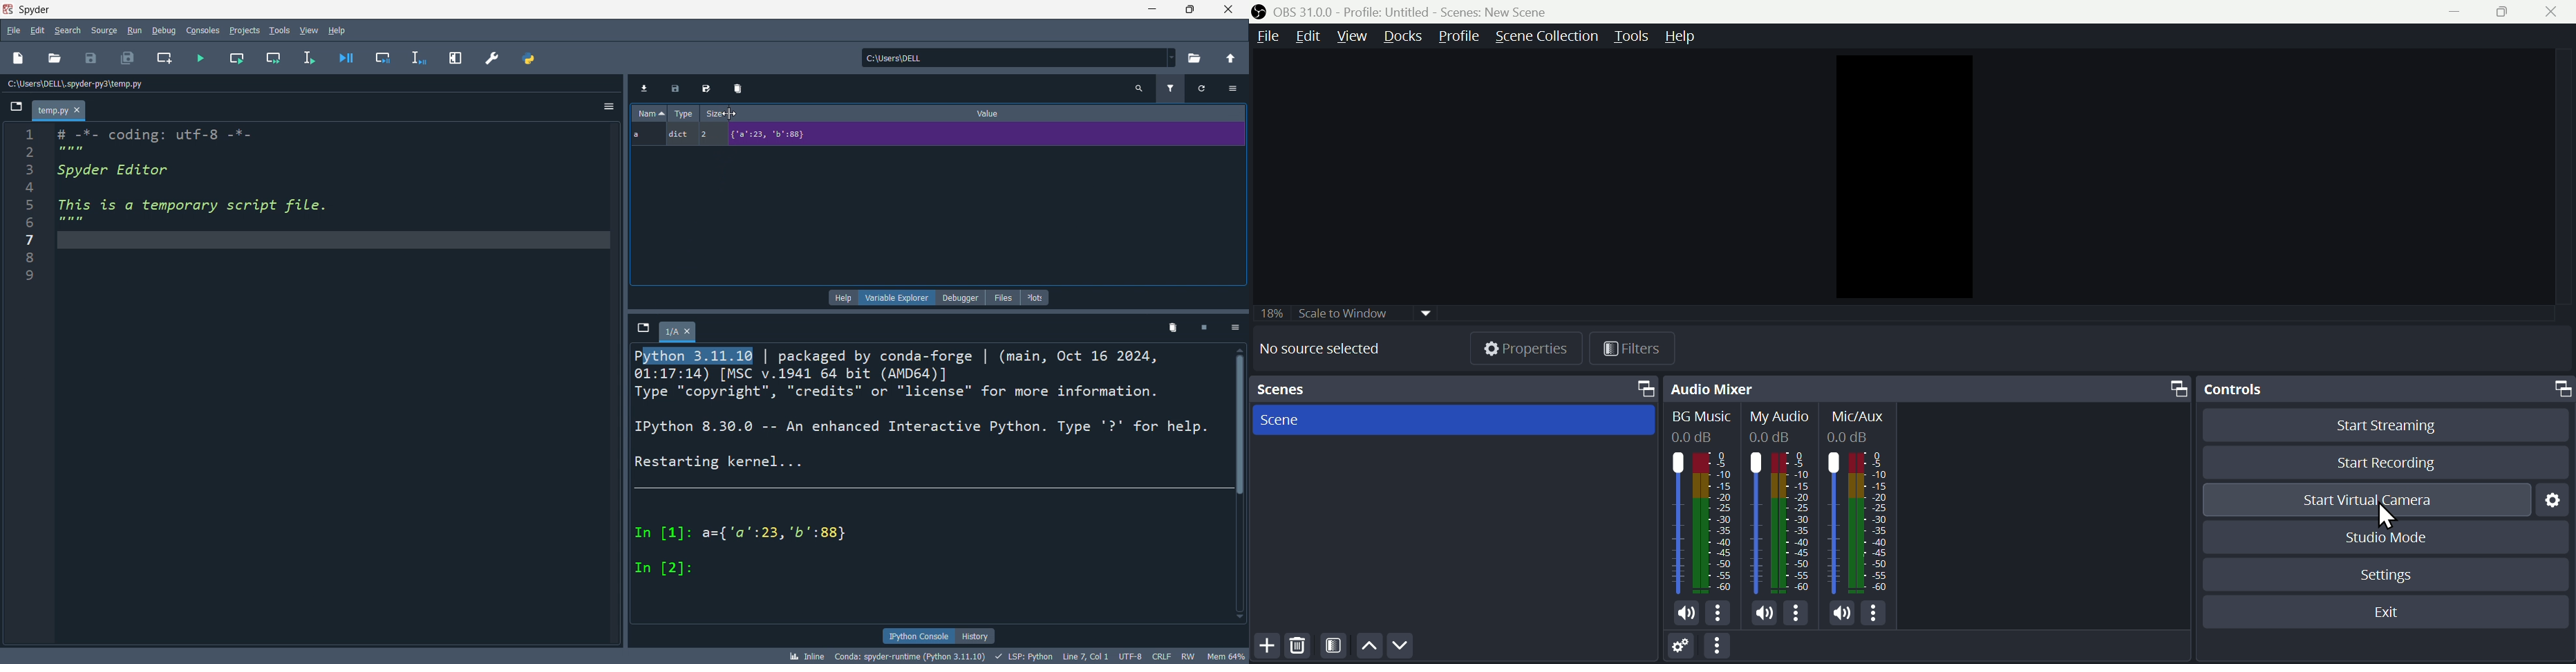 The width and height of the screenshot is (2576, 672). Describe the element at coordinates (1174, 327) in the screenshot. I see `delete` at that location.